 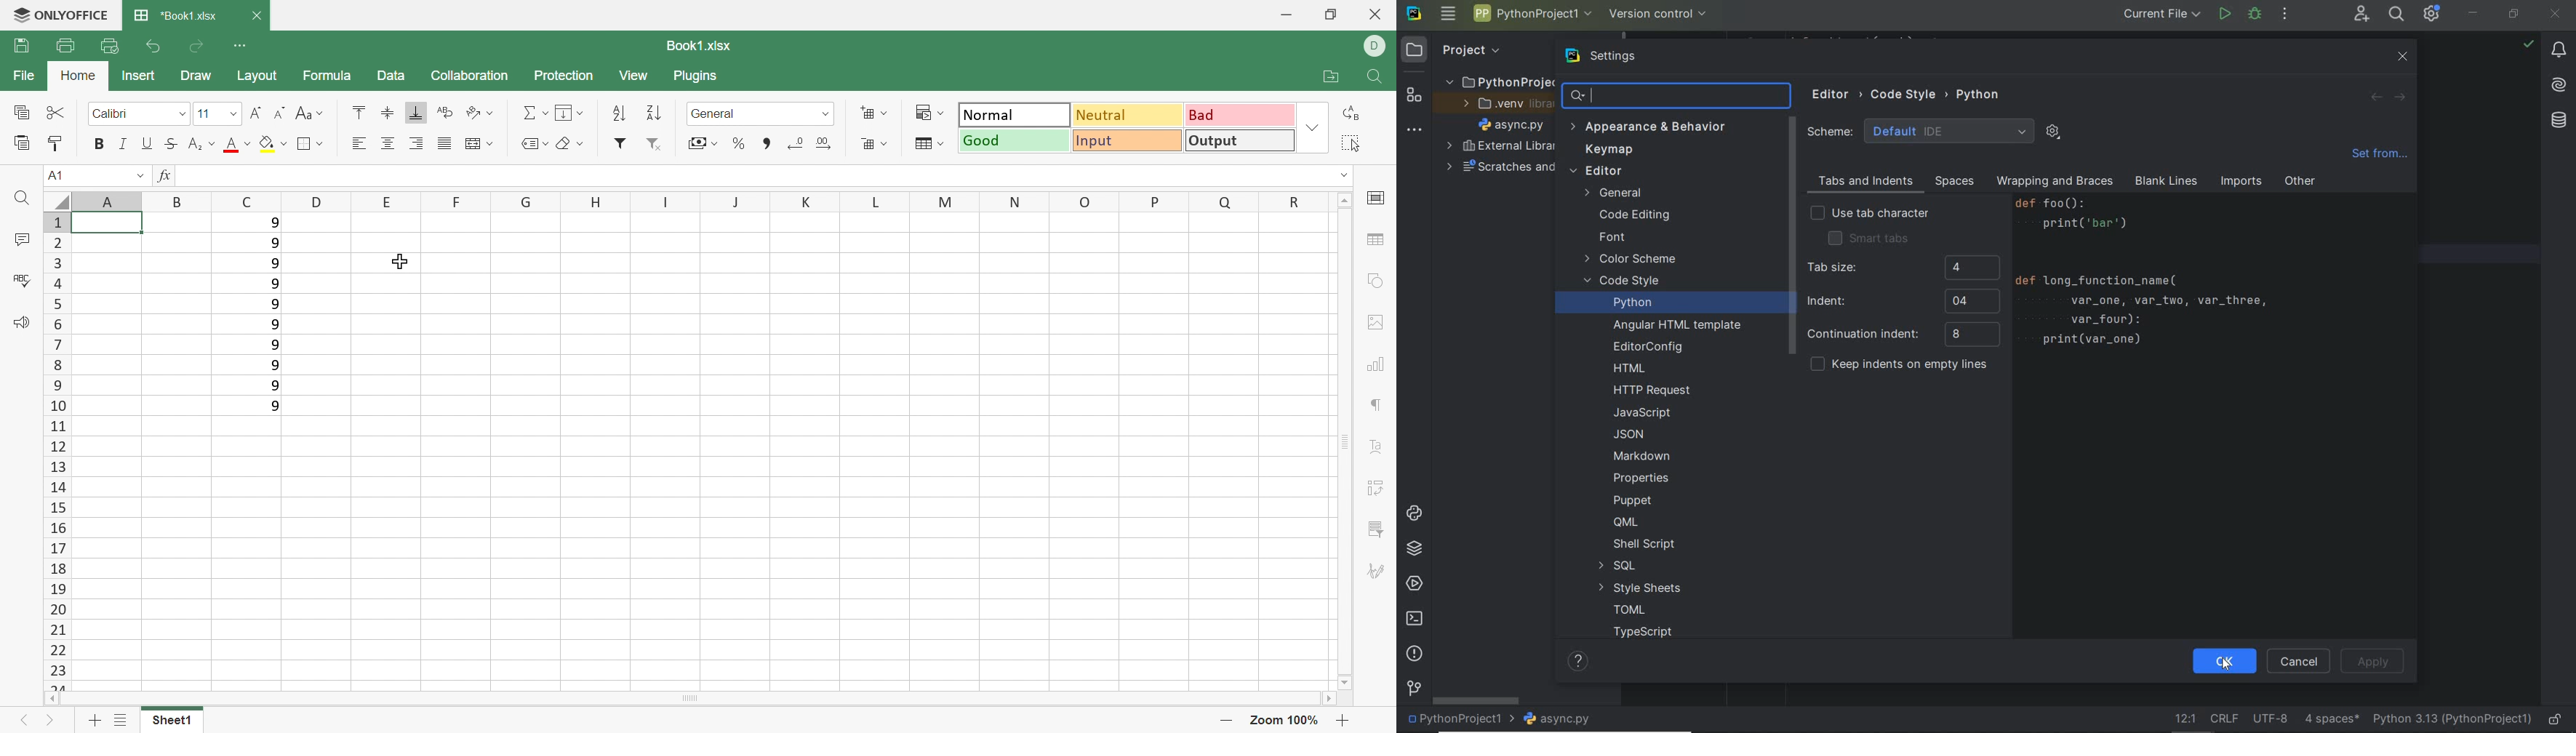 What do you see at coordinates (1580, 661) in the screenshot?
I see `HELP` at bounding box center [1580, 661].